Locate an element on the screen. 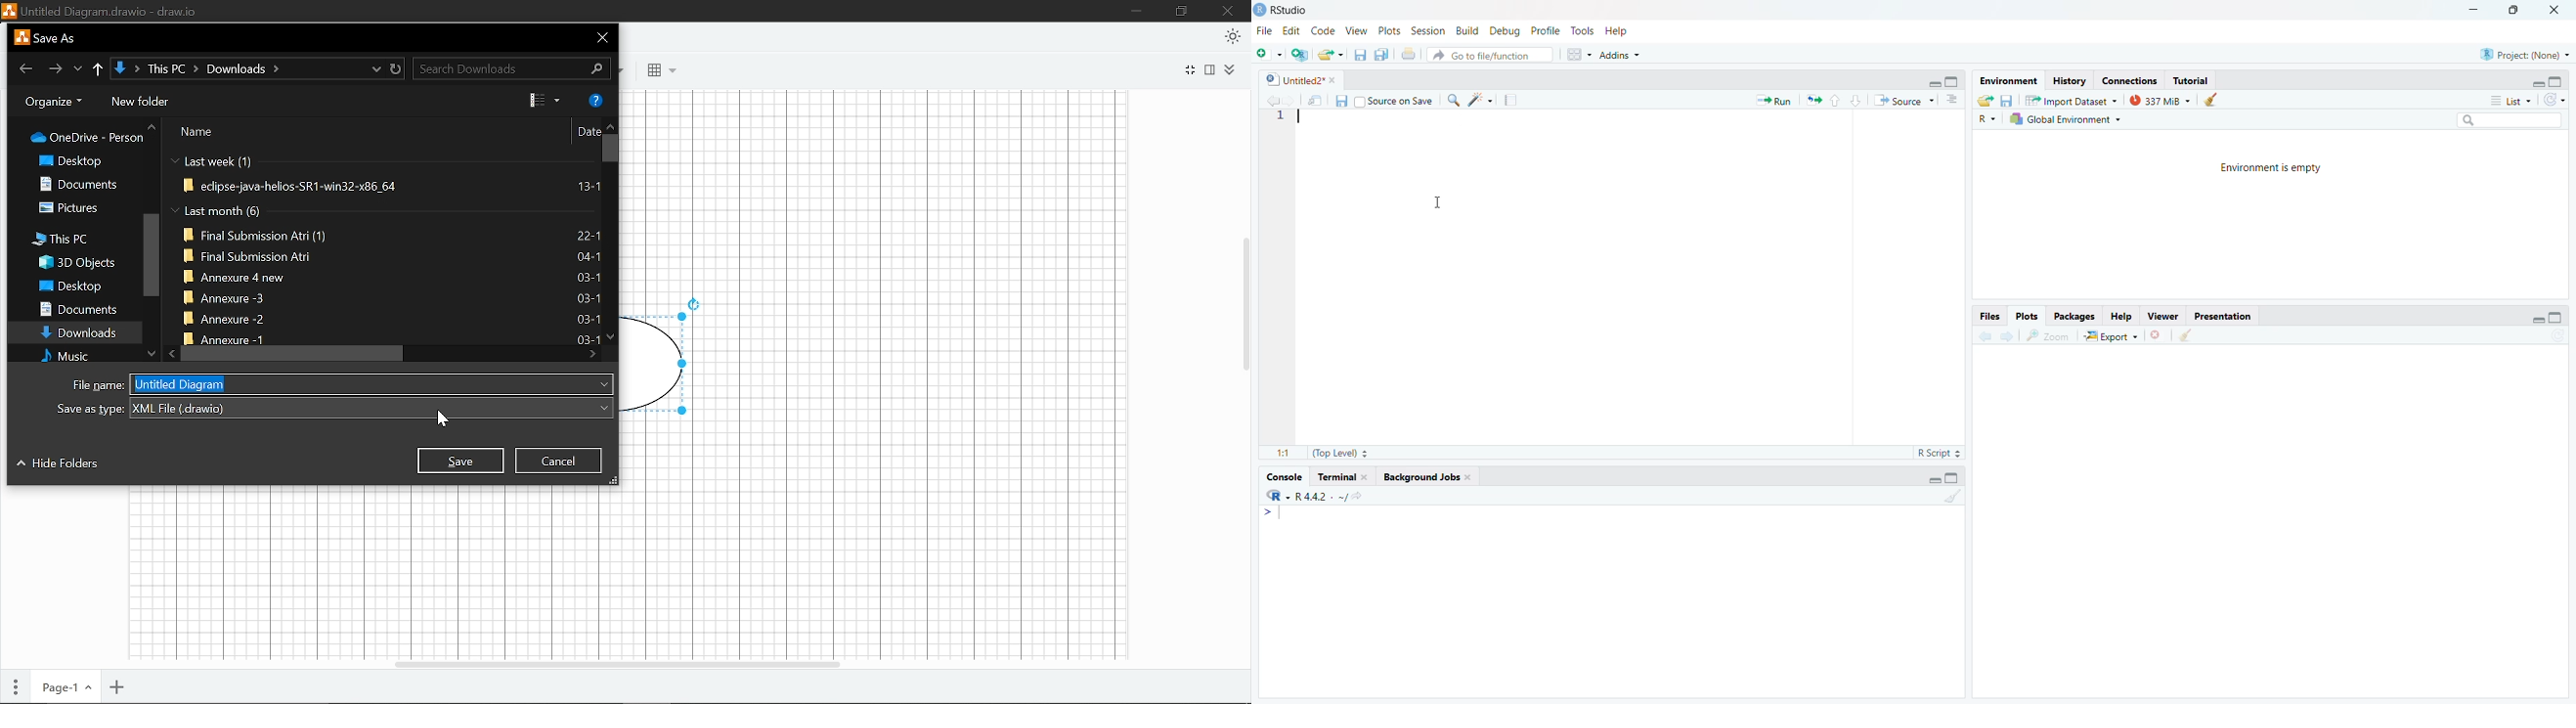  Files is located at coordinates (1988, 316).